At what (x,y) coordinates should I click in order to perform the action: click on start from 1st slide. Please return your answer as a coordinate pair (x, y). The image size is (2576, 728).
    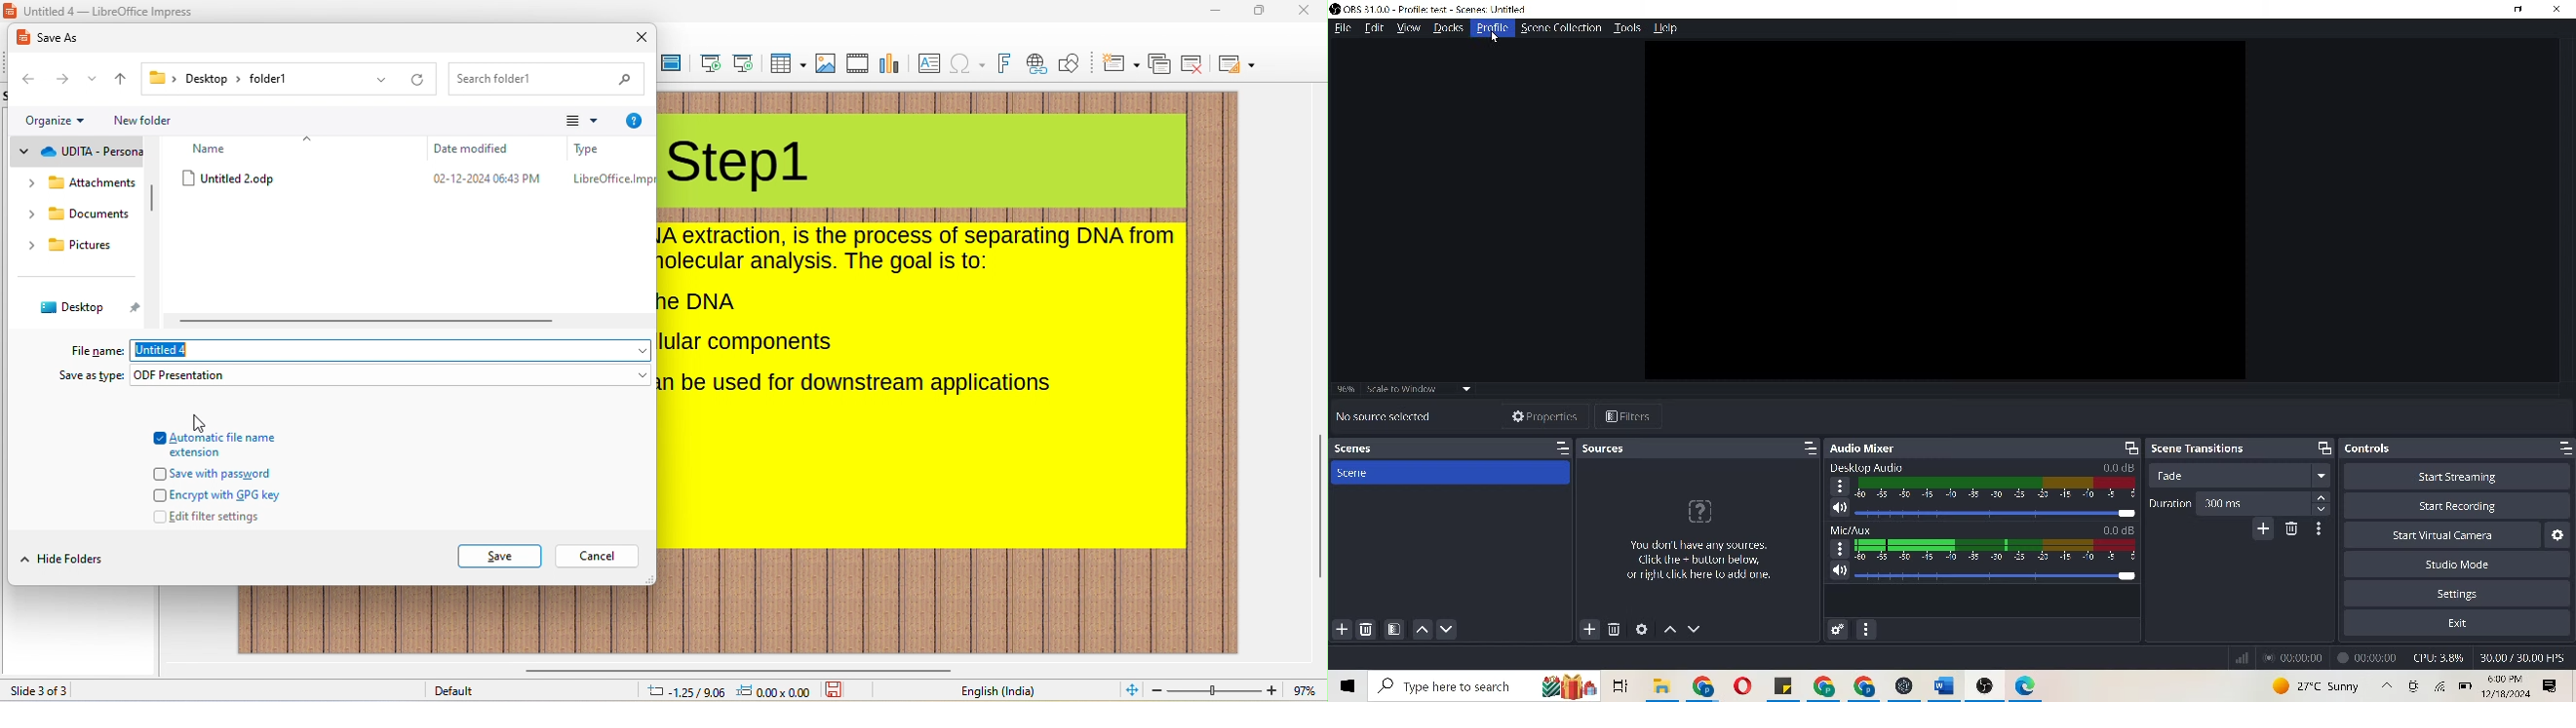
    Looking at the image, I should click on (712, 64).